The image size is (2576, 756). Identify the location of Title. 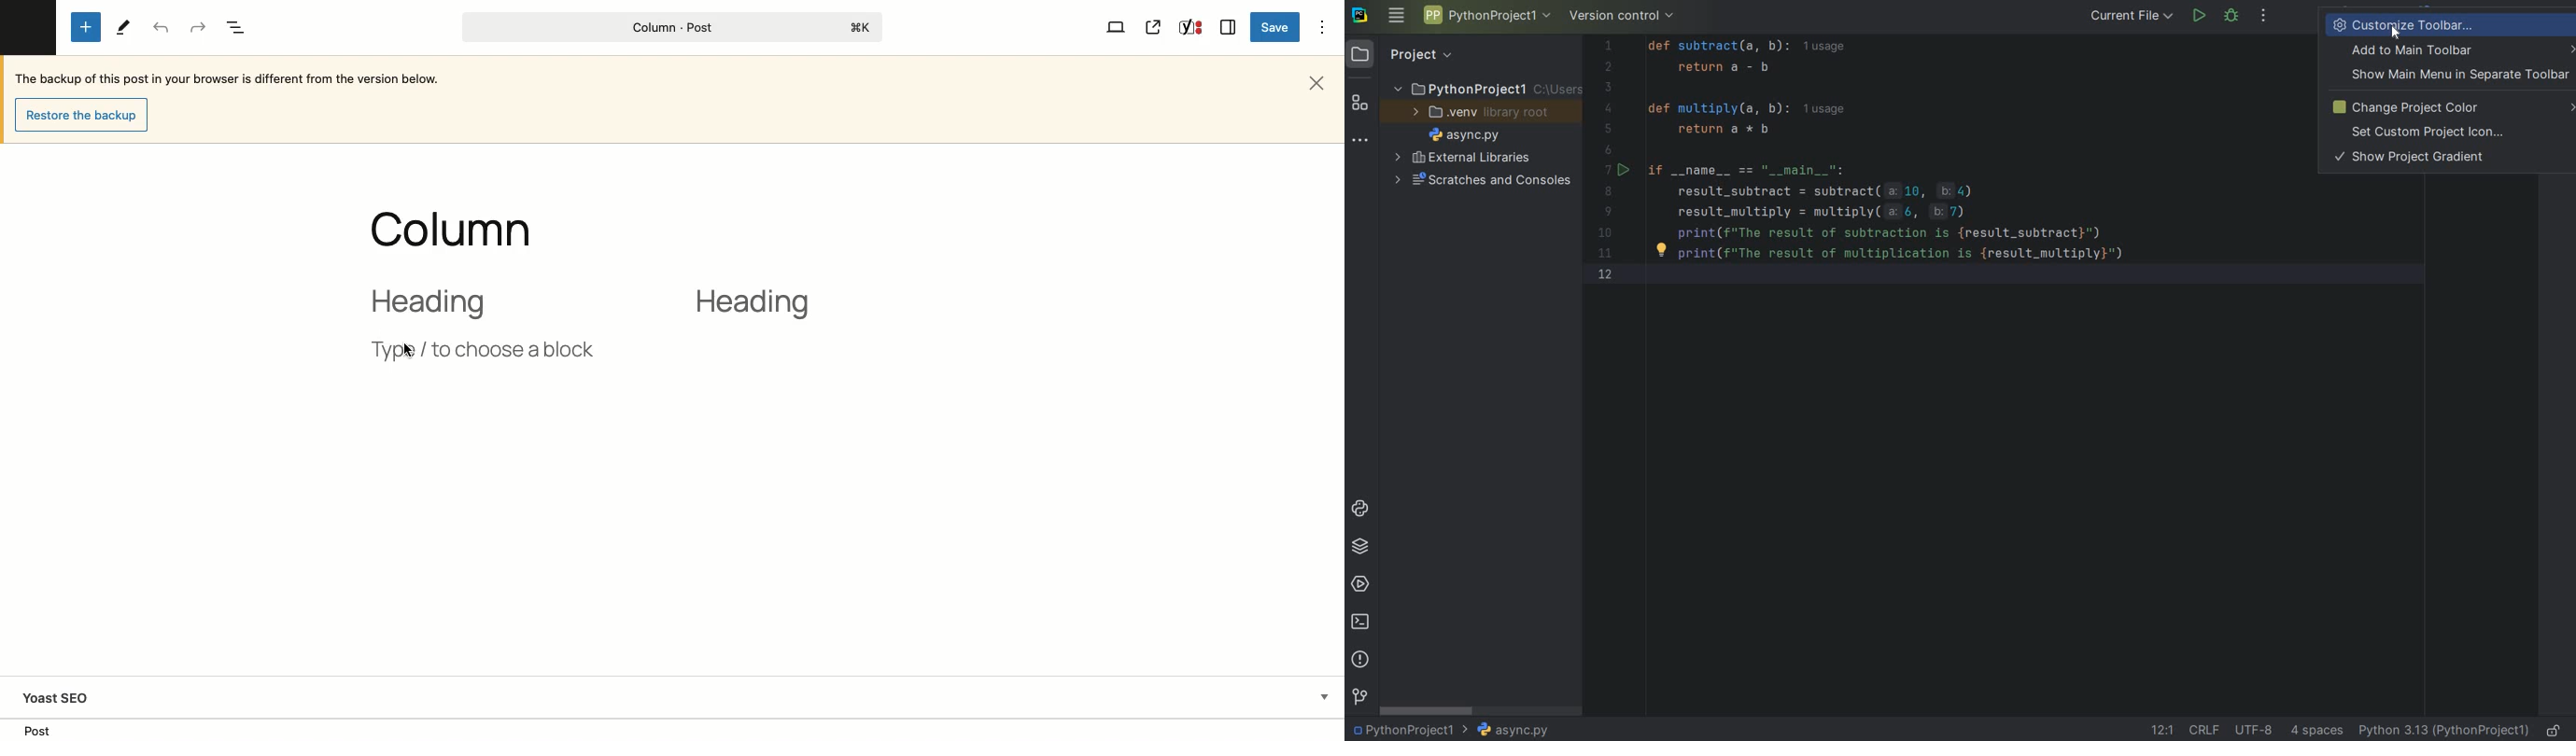
(466, 225).